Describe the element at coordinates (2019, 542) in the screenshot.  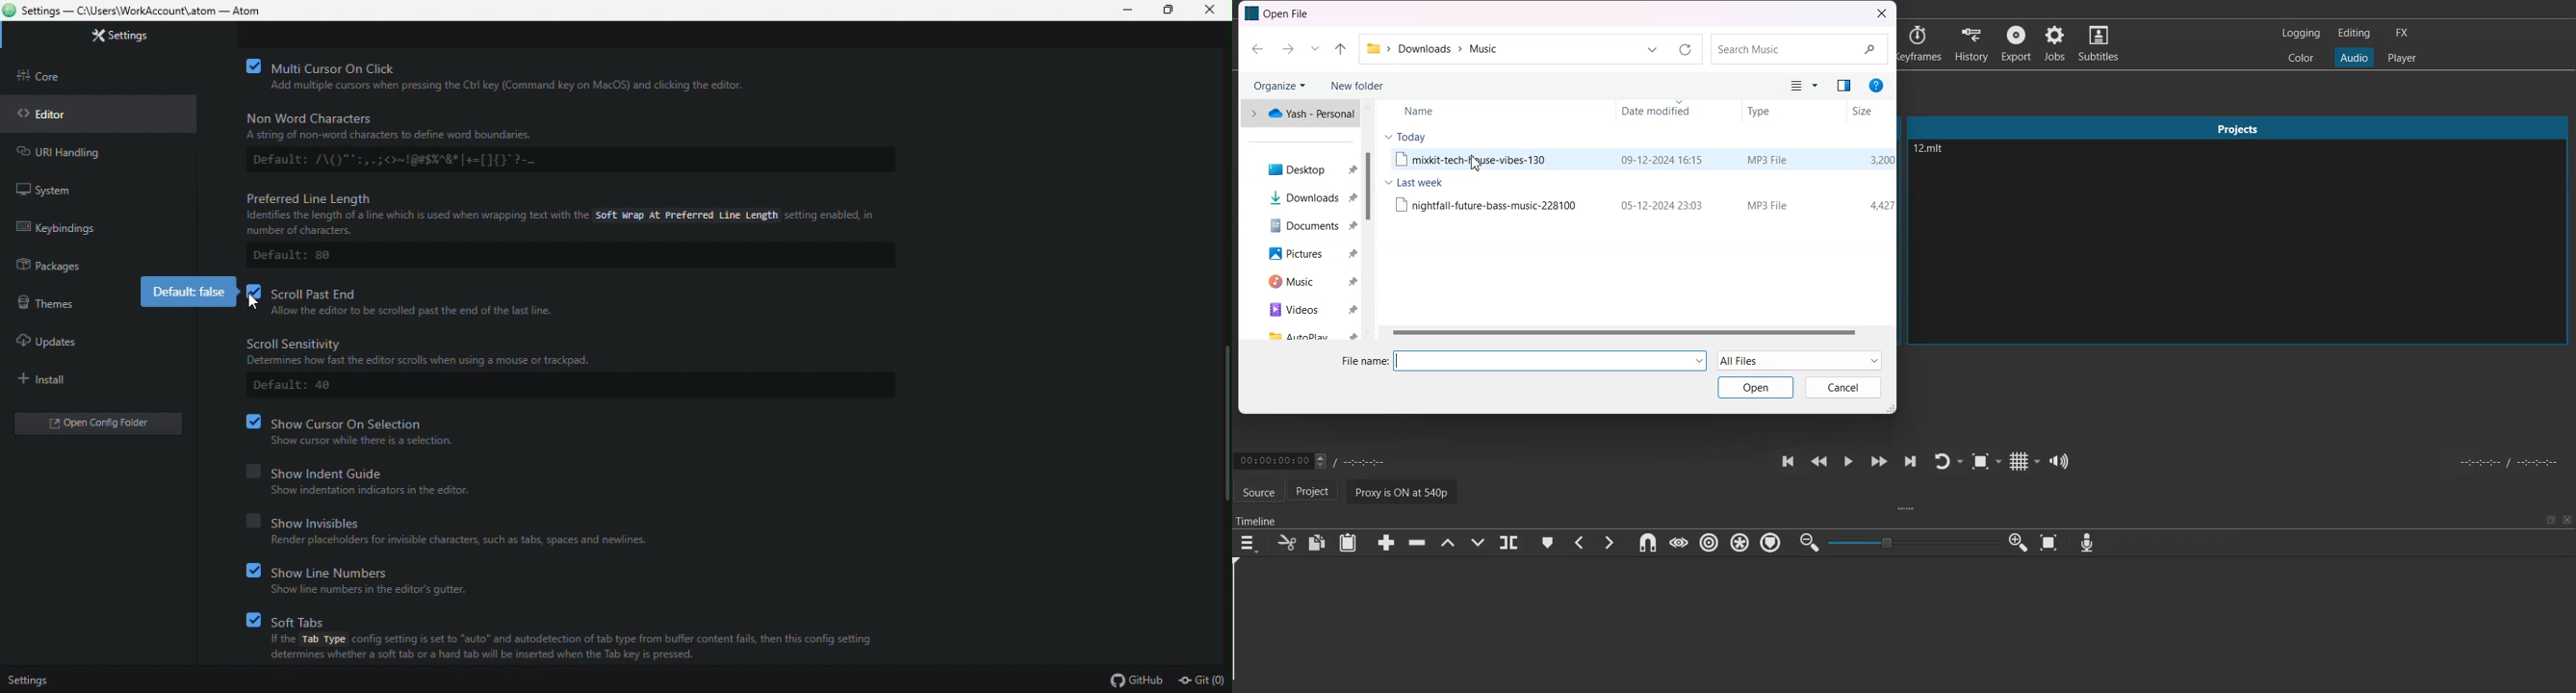
I see `Zoom timeline in` at that location.